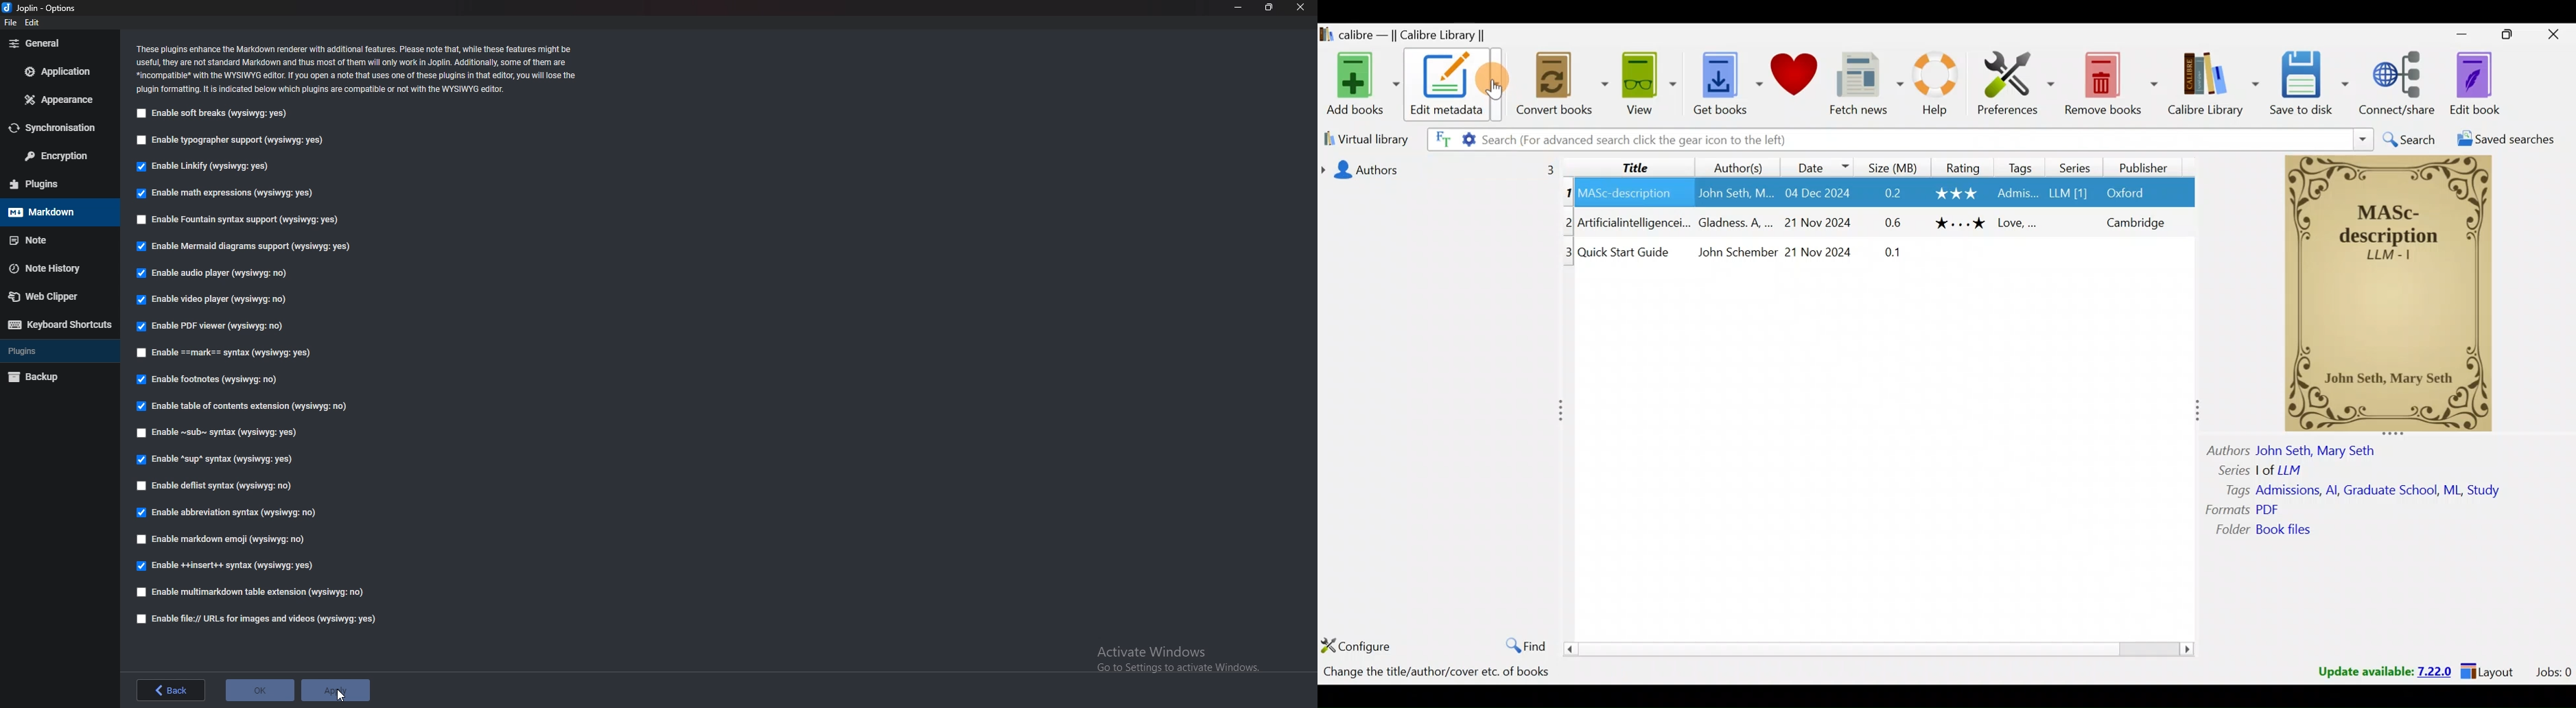 This screenshot has height=728, width=2576. Describe the element at coordinates (224, 567) in the screenshot. I see `Edible insert syntax` at that location.